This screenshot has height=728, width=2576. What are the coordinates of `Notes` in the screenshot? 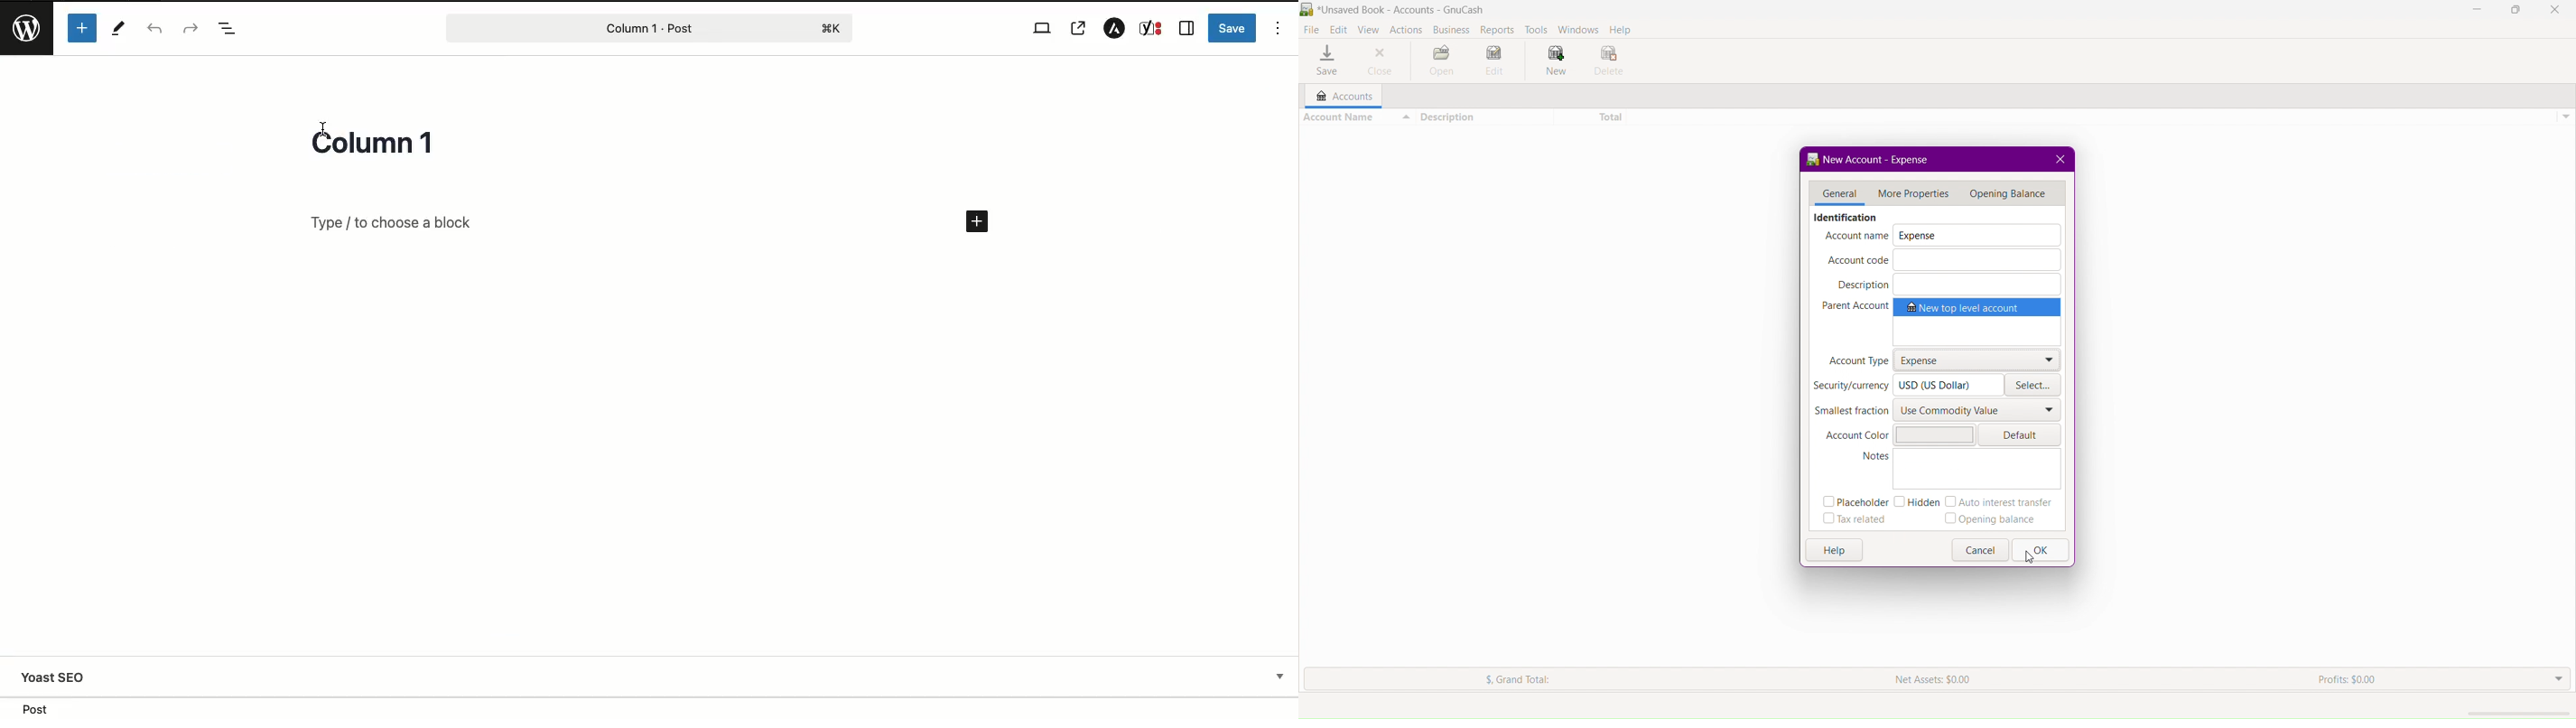 It's located at (1959, 470).